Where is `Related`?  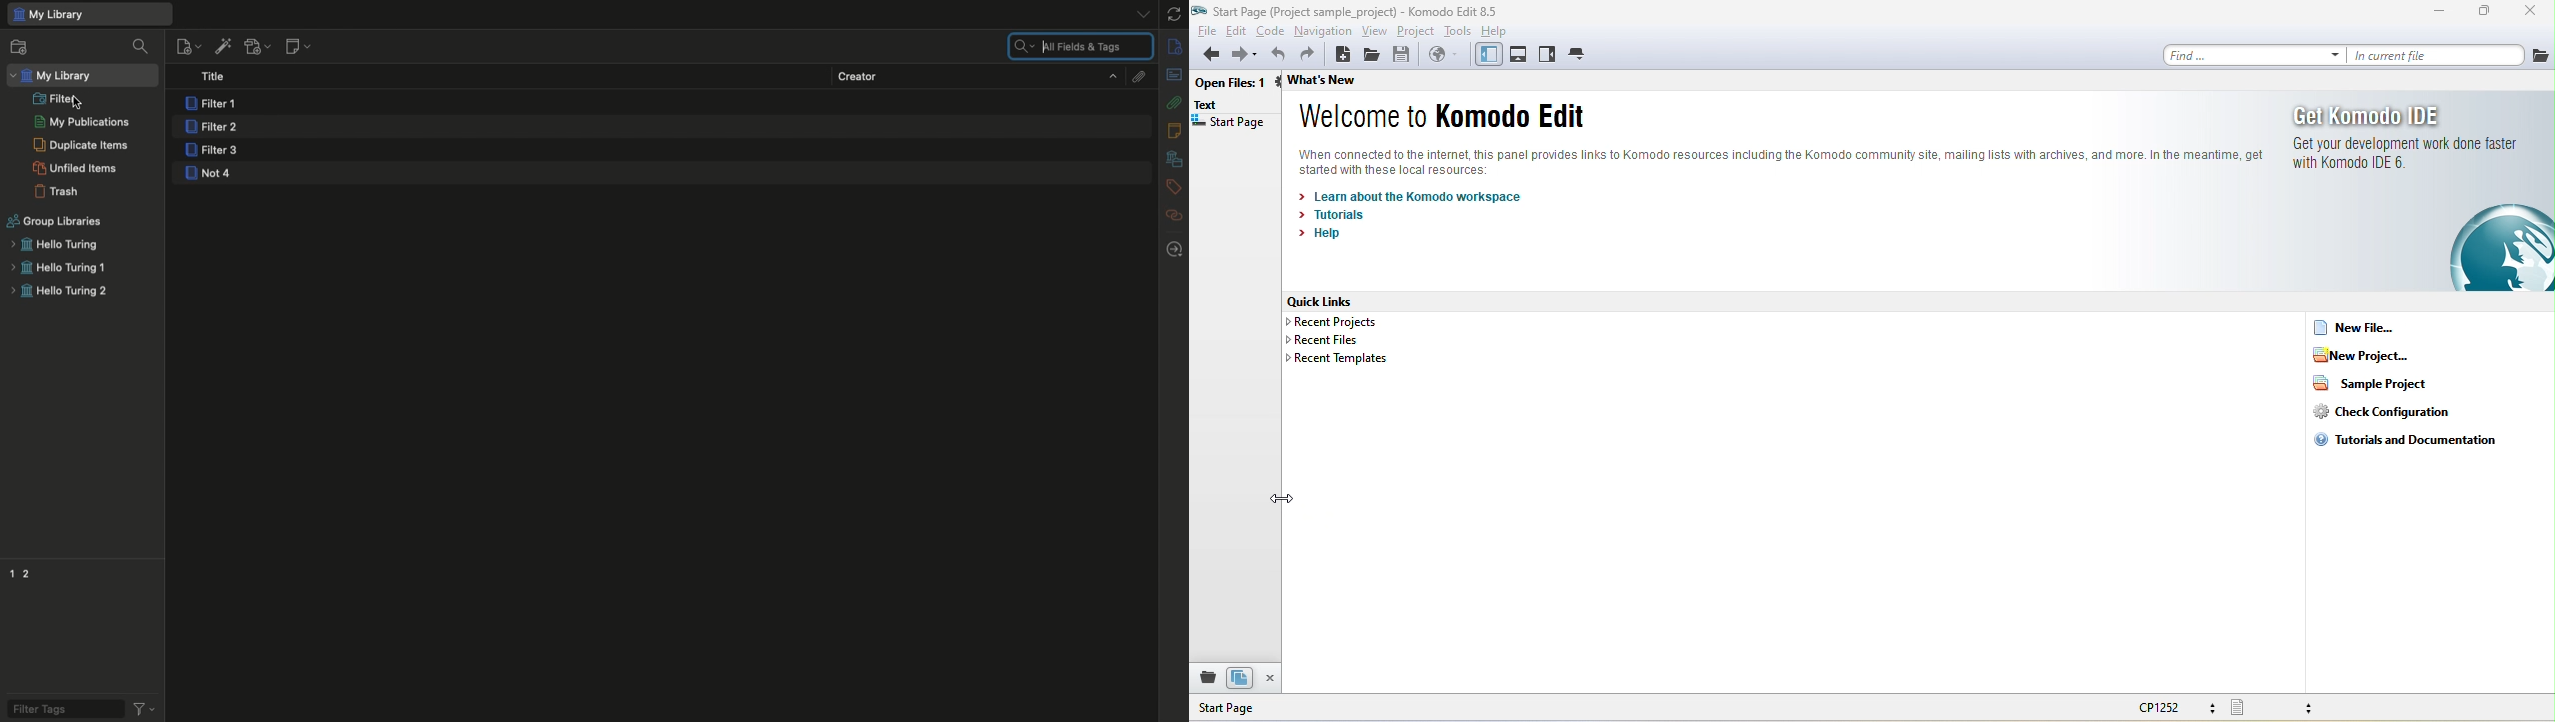 Related is located at coordinates (1175, 215).